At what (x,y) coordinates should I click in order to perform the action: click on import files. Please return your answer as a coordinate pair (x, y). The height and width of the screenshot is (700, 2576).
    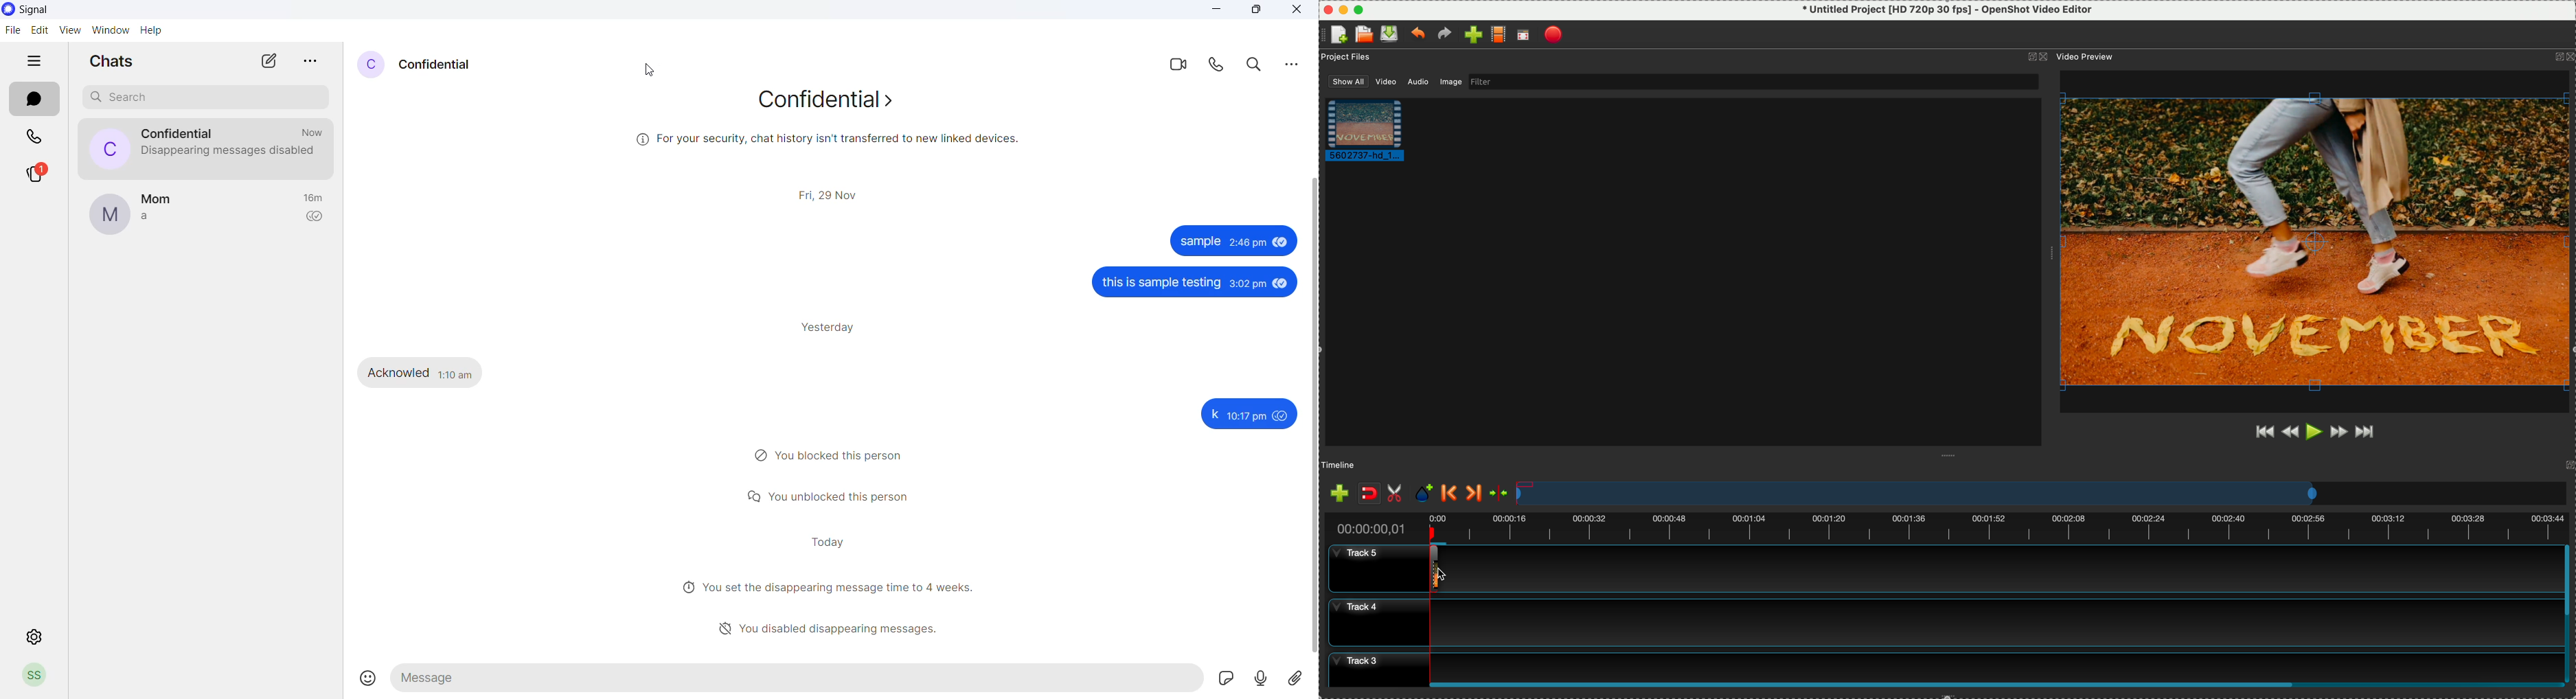
    Looking at the image, I should click on (1337, 490).